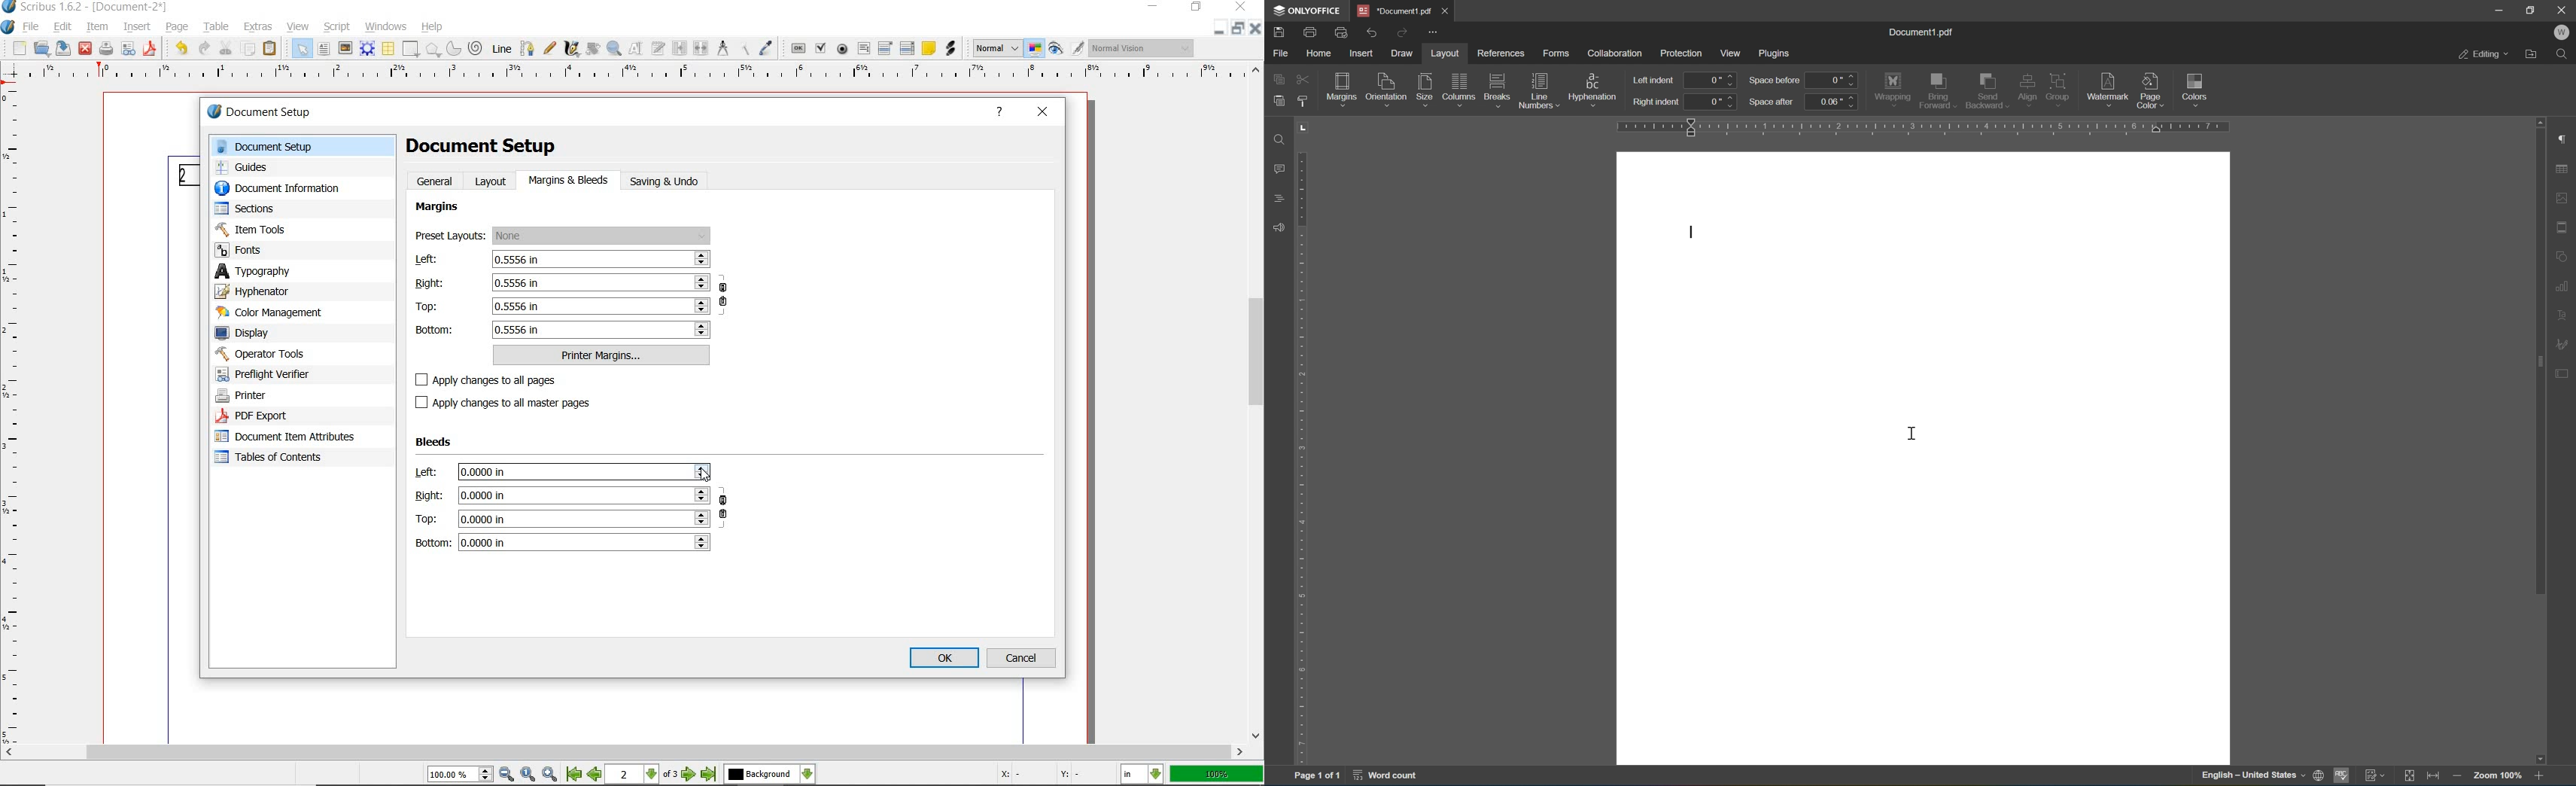 The width and height of the screenshot is (2576, 812). I want to click on W, so click(2561, 32).